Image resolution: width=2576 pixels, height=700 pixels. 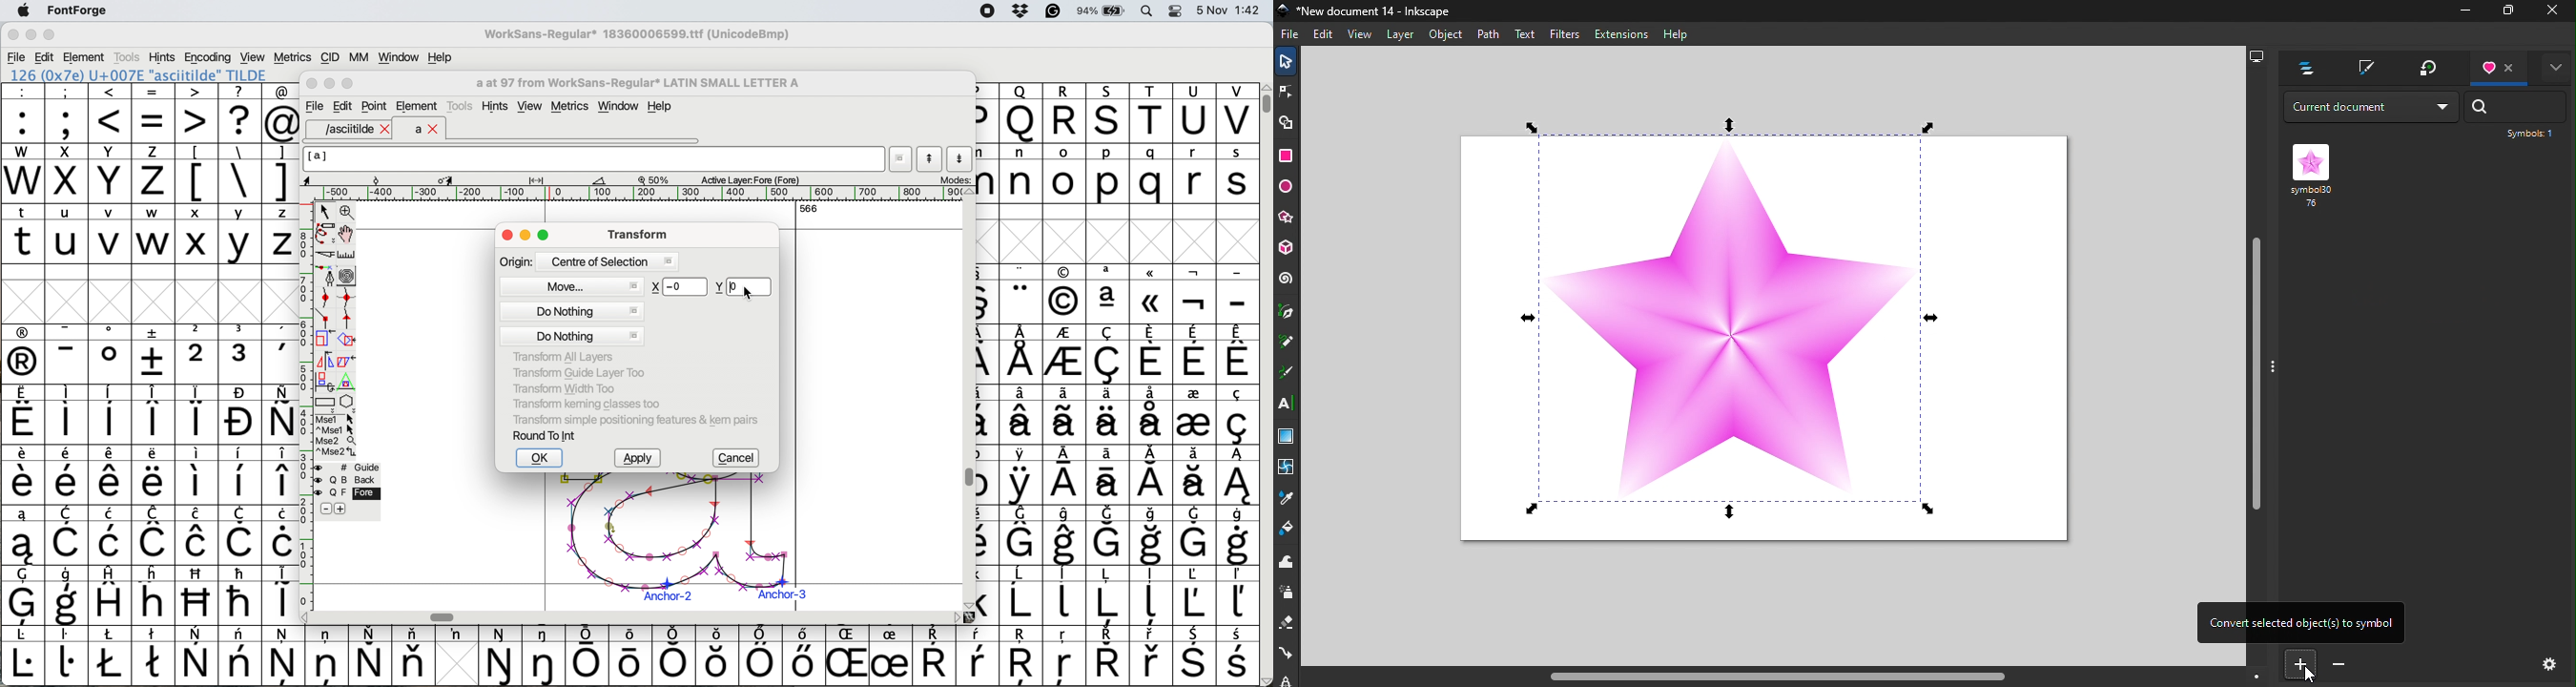 I want to click on Dropper tool, so click(x=1286, y=497).